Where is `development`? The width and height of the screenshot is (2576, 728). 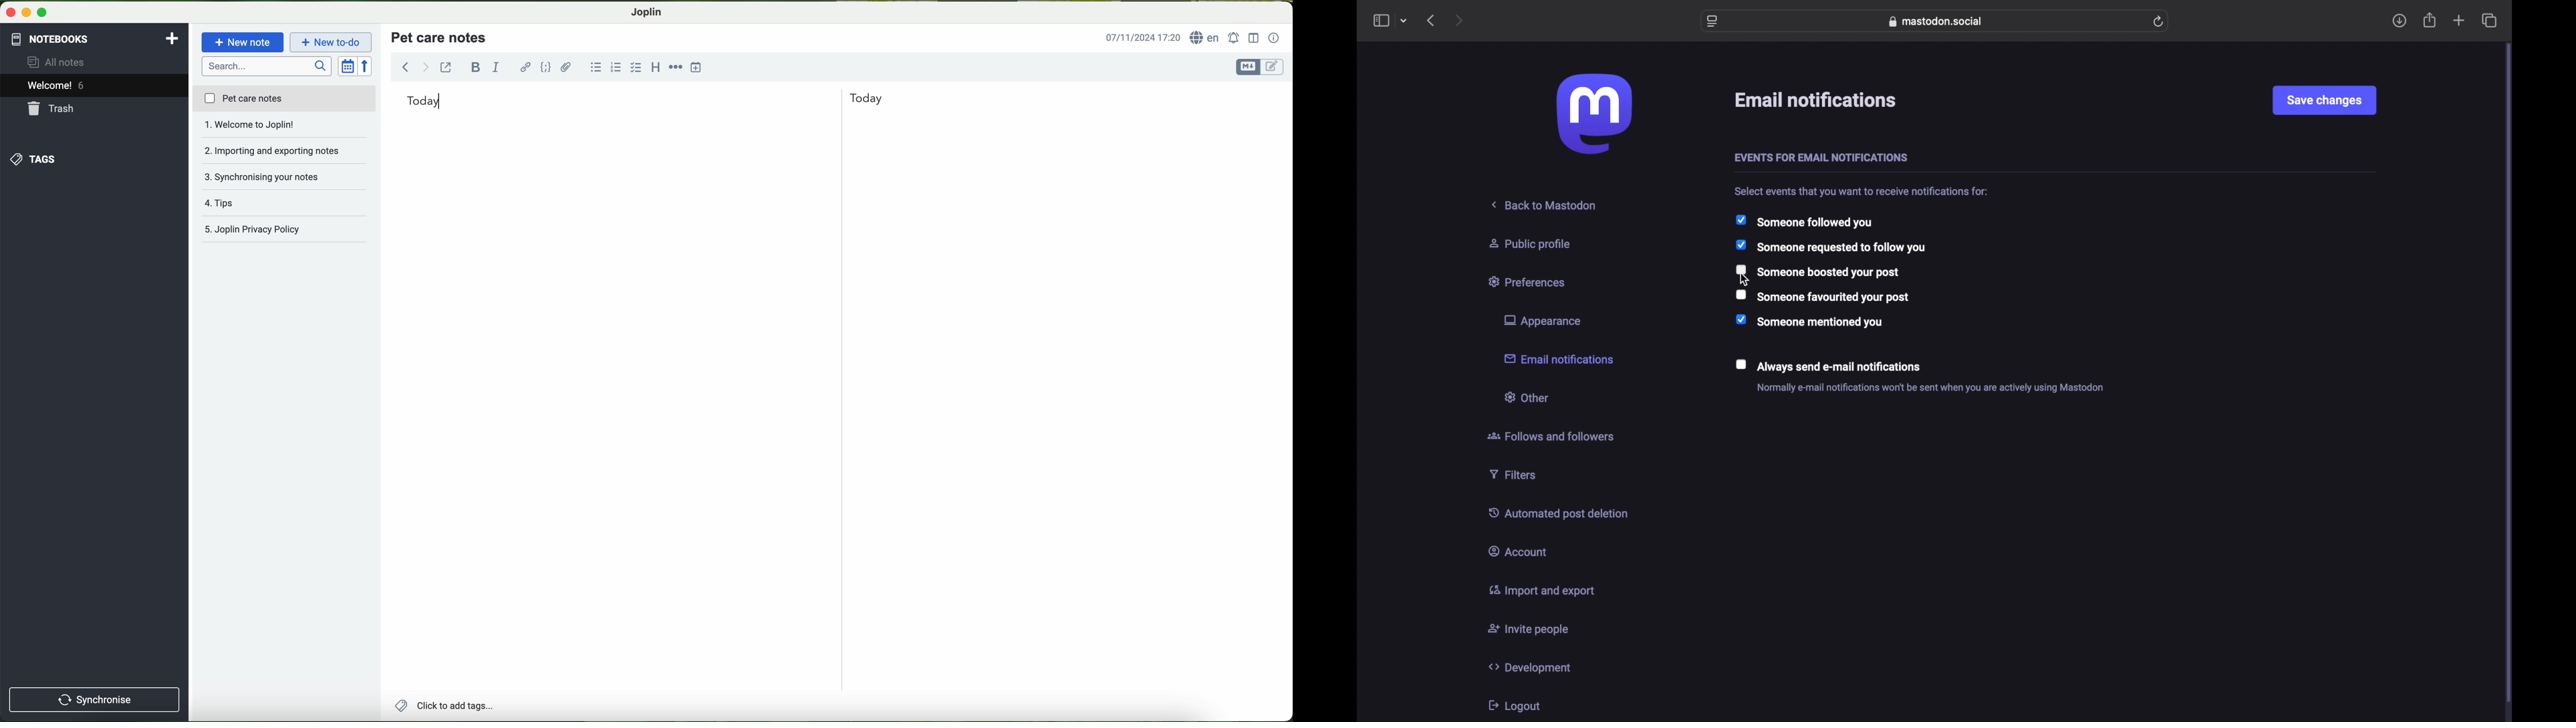
development is located at coordinates (1529, 667).